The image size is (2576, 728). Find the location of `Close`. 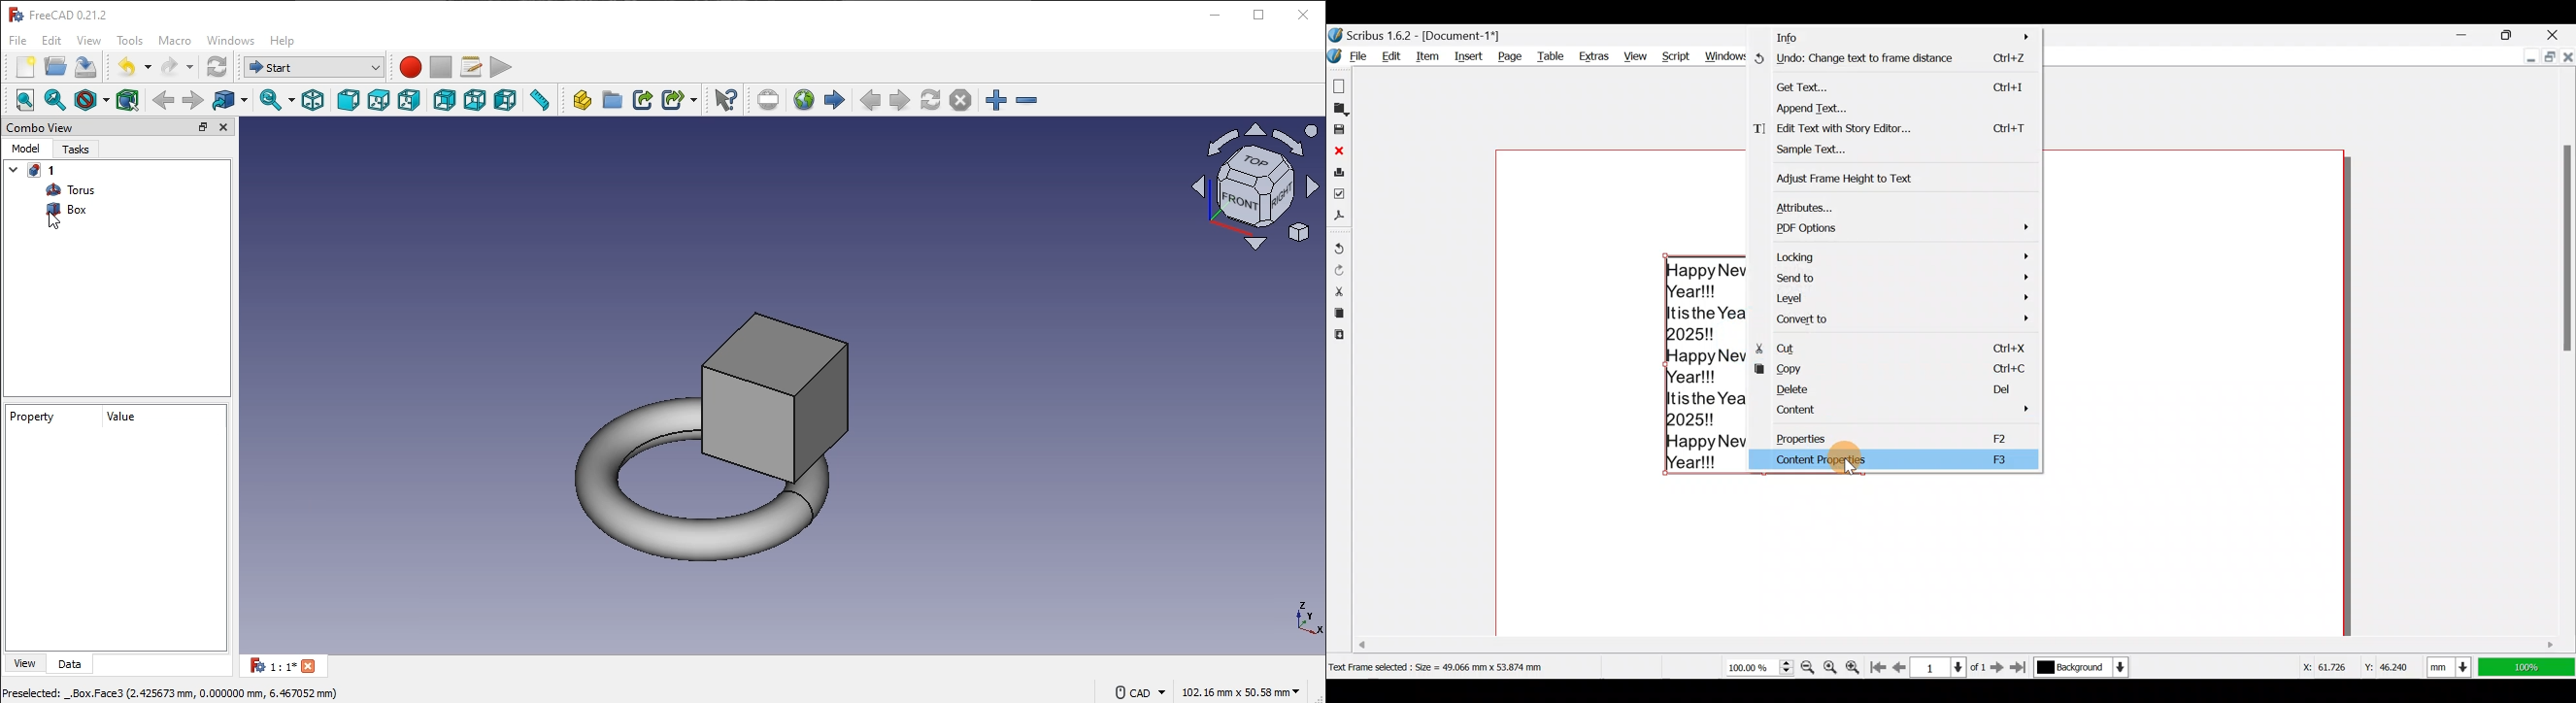

Close is located at coordinates (2559, 31).